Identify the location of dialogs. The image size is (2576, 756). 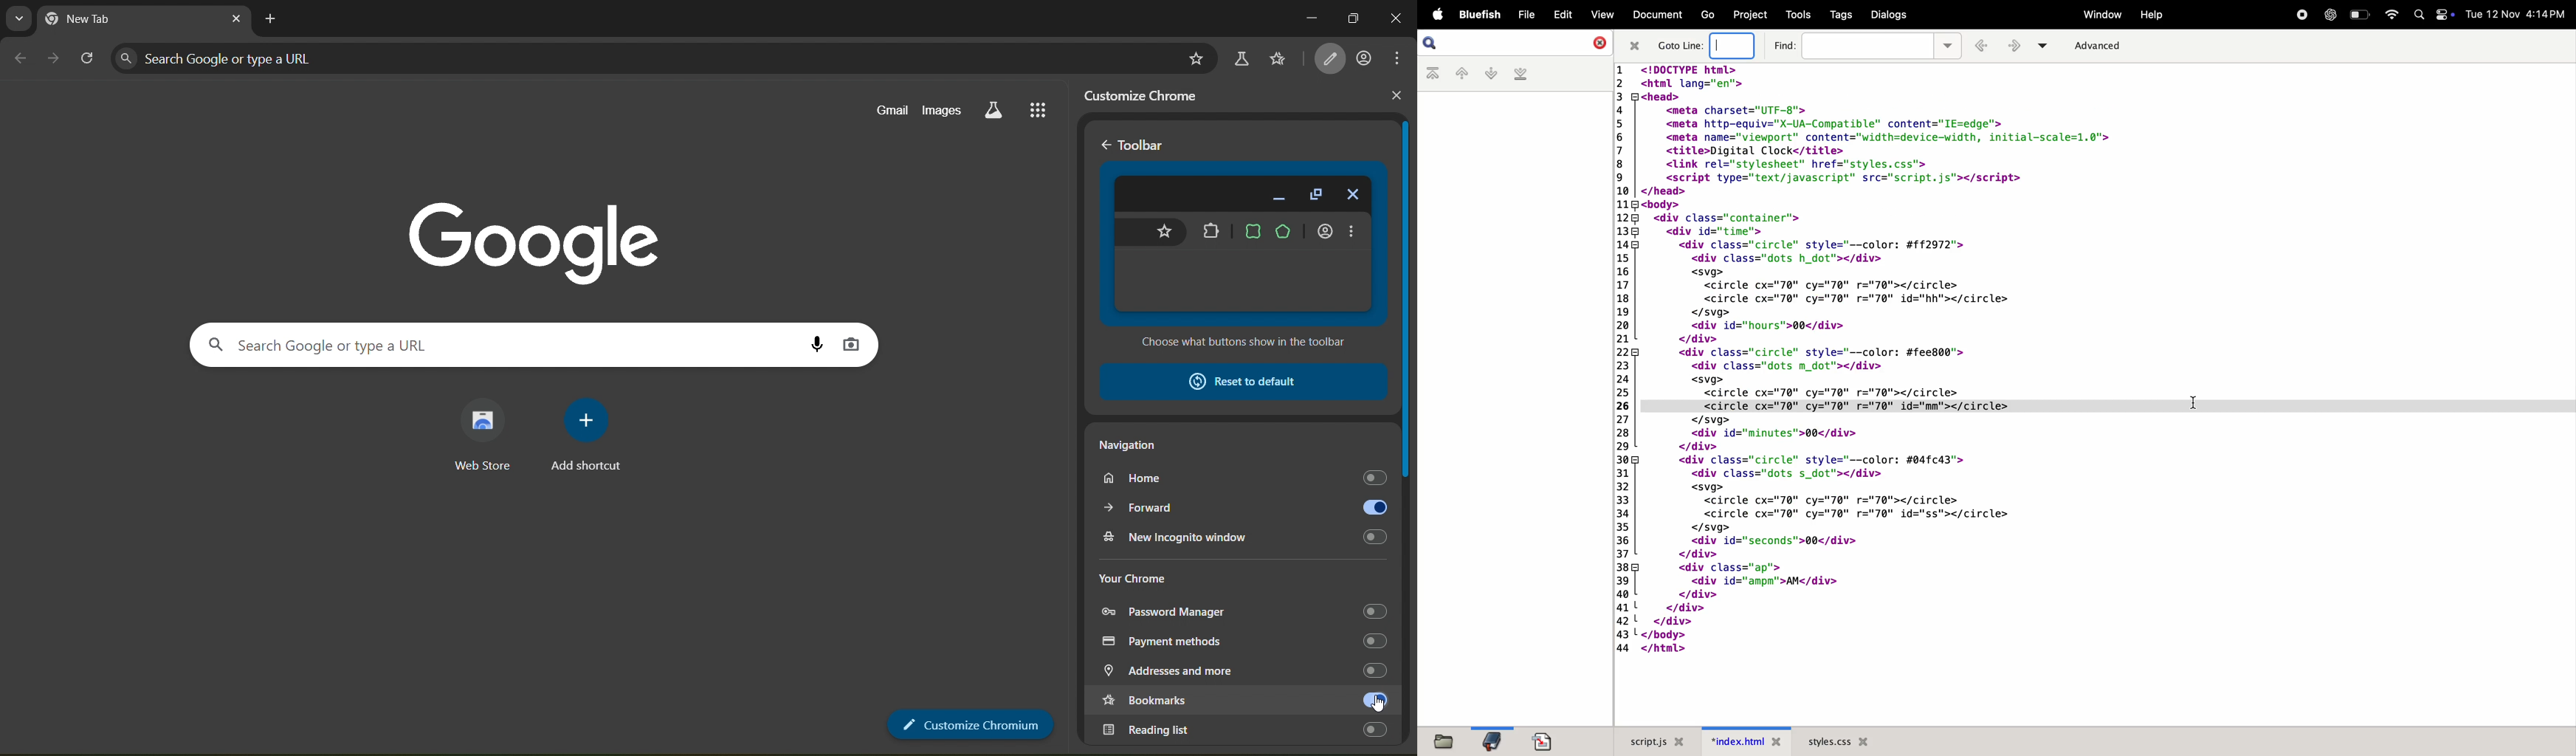
(1889, 16).